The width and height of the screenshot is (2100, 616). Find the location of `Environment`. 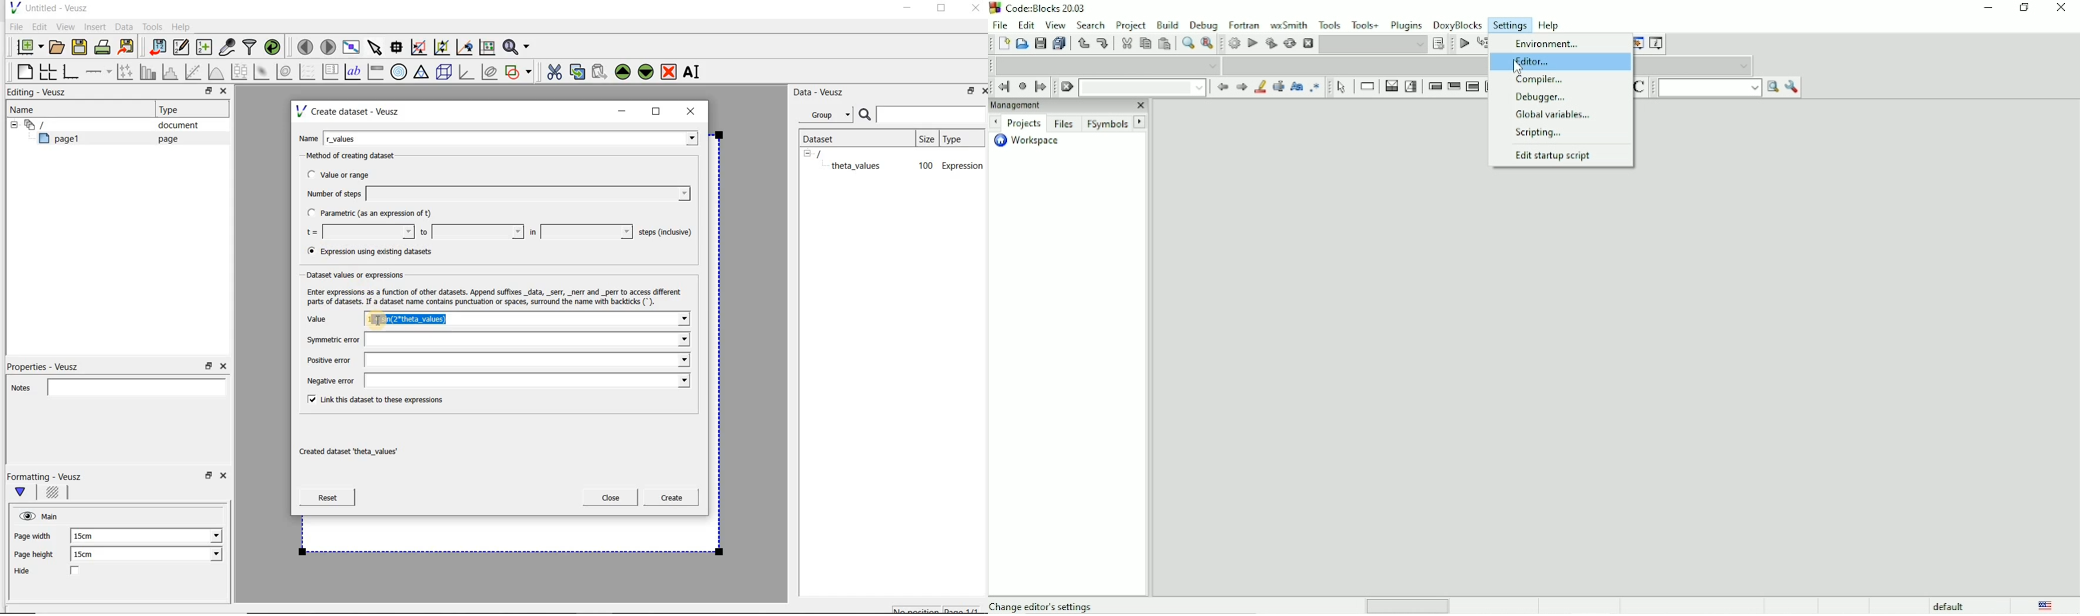

Environment is located at coordinates (1559, 43).